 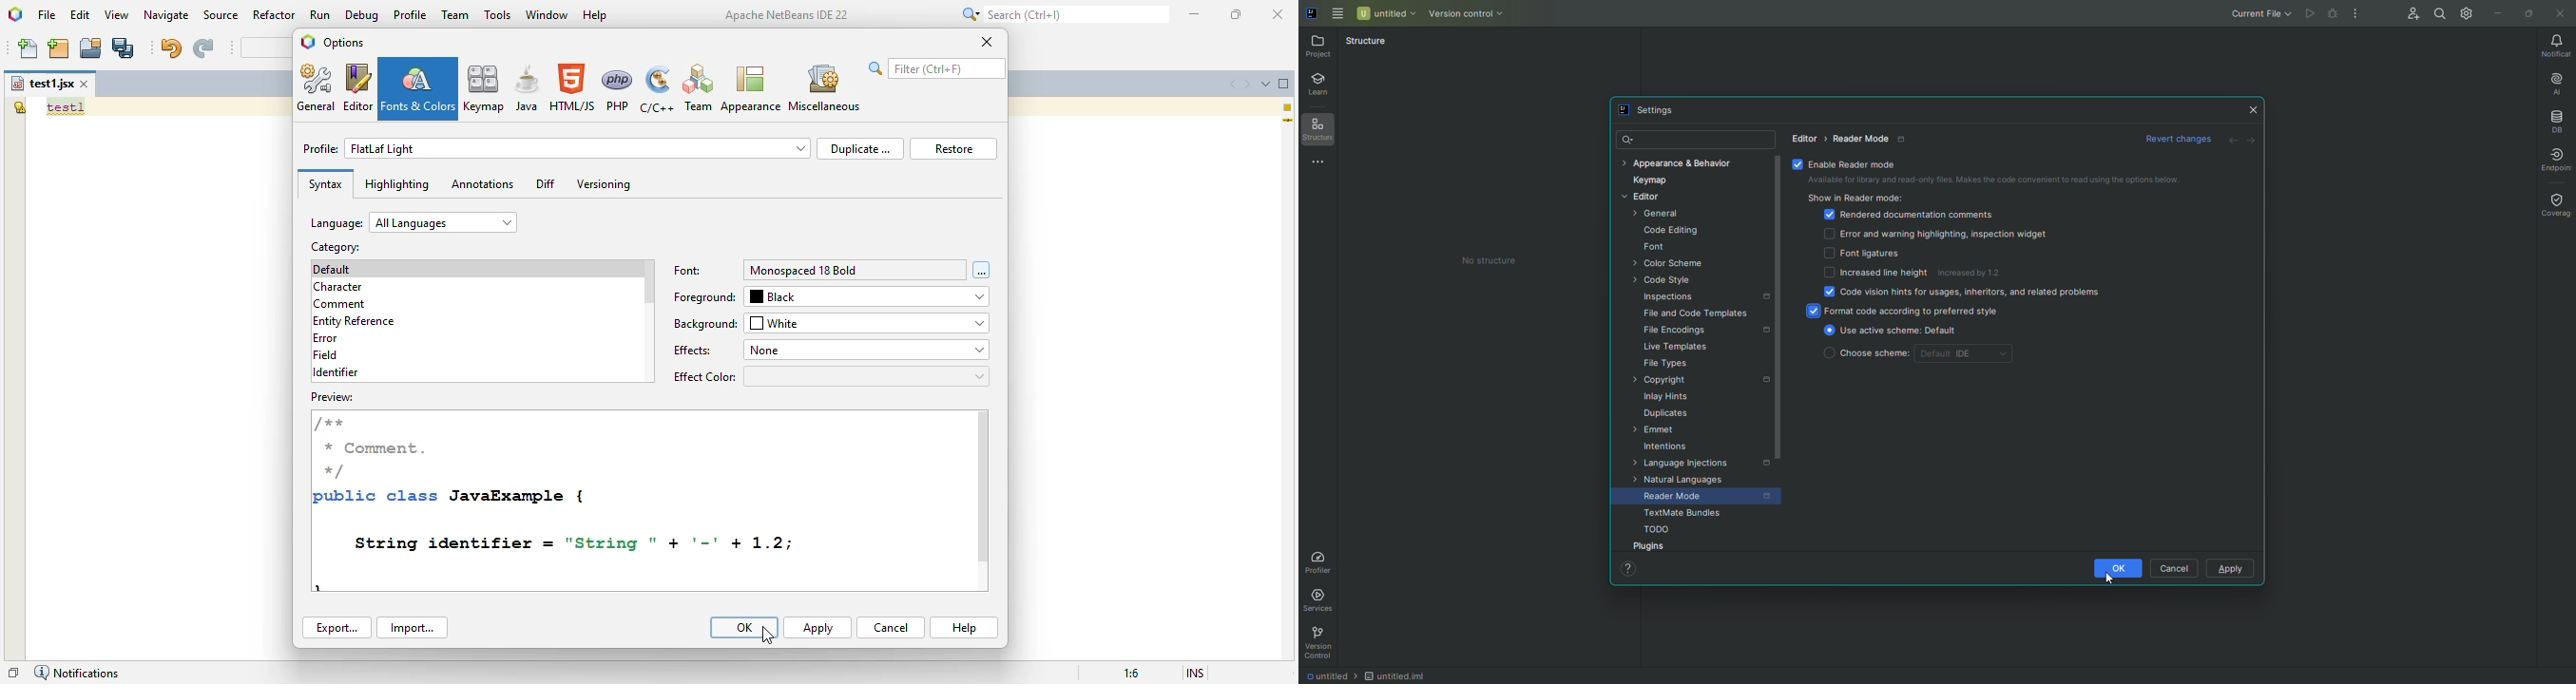 What do you see at coordinates (953, 148) in the screenshot?
I see `restore` at bounding box center [953, 148].